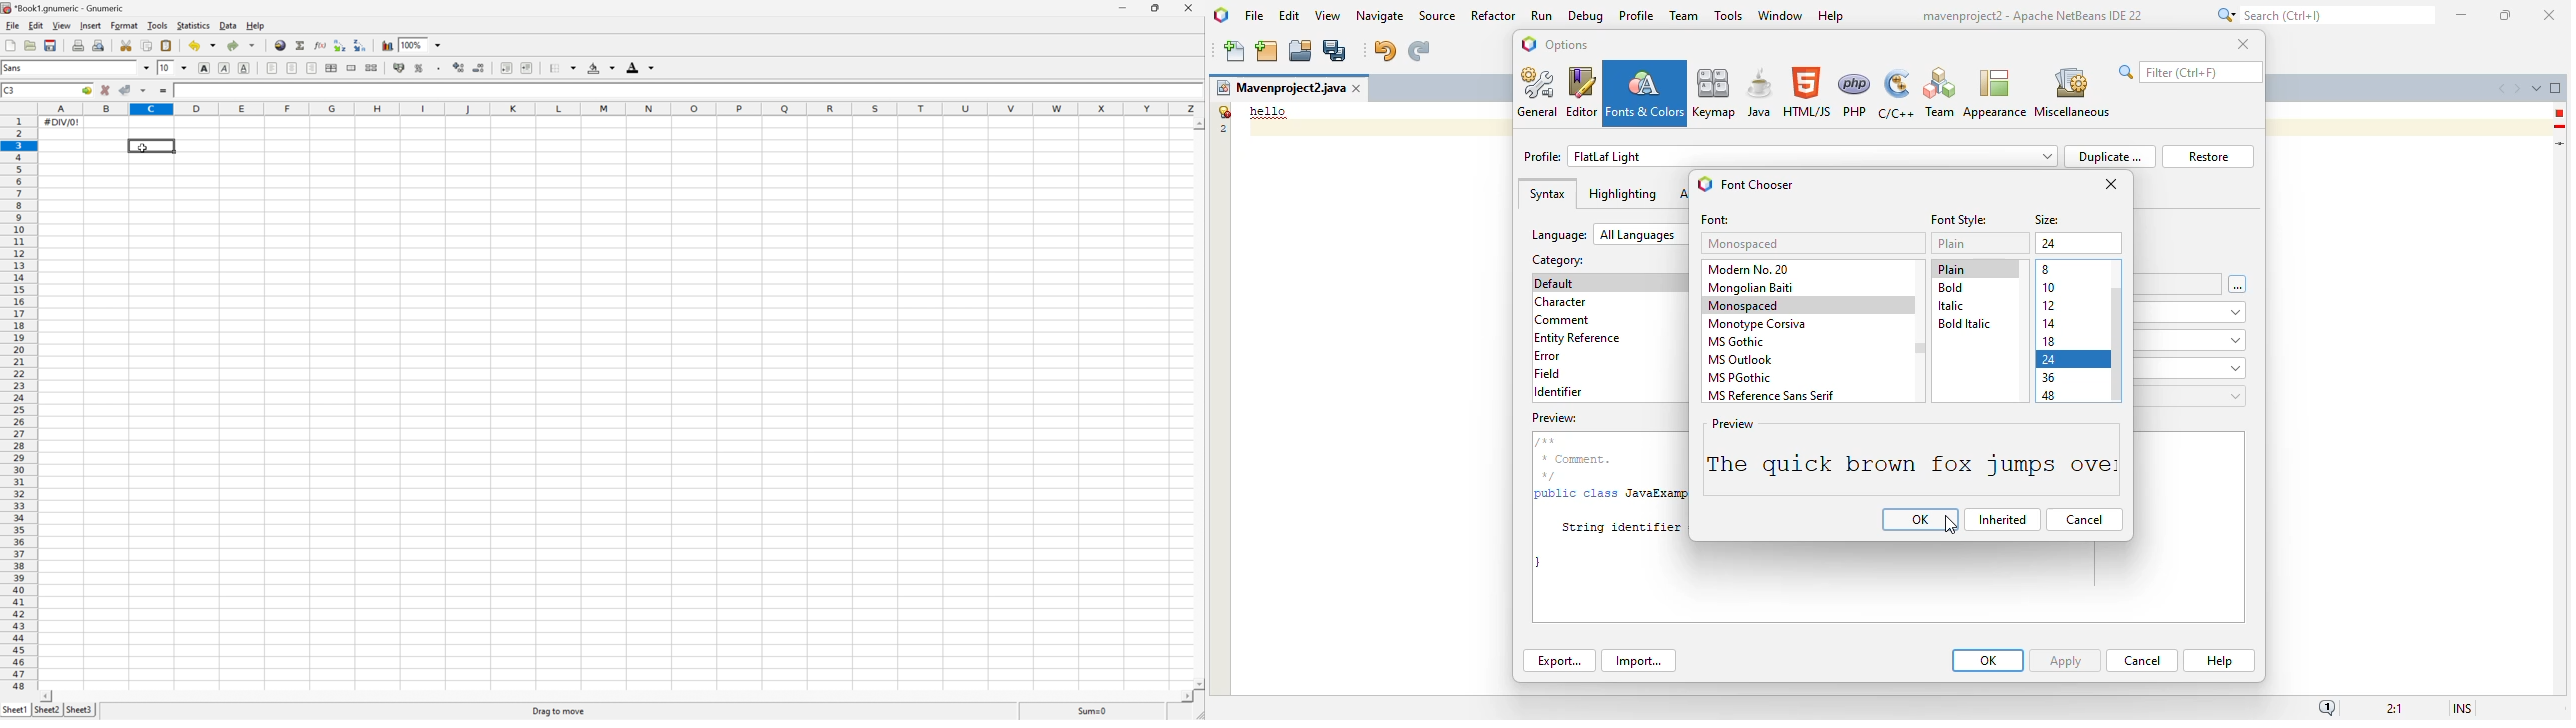 The image size is (2576, 728). What do you see at coordinates (1156, 7) in the screenshot?
I see `Restore down` at bounding box center [1156, 7].